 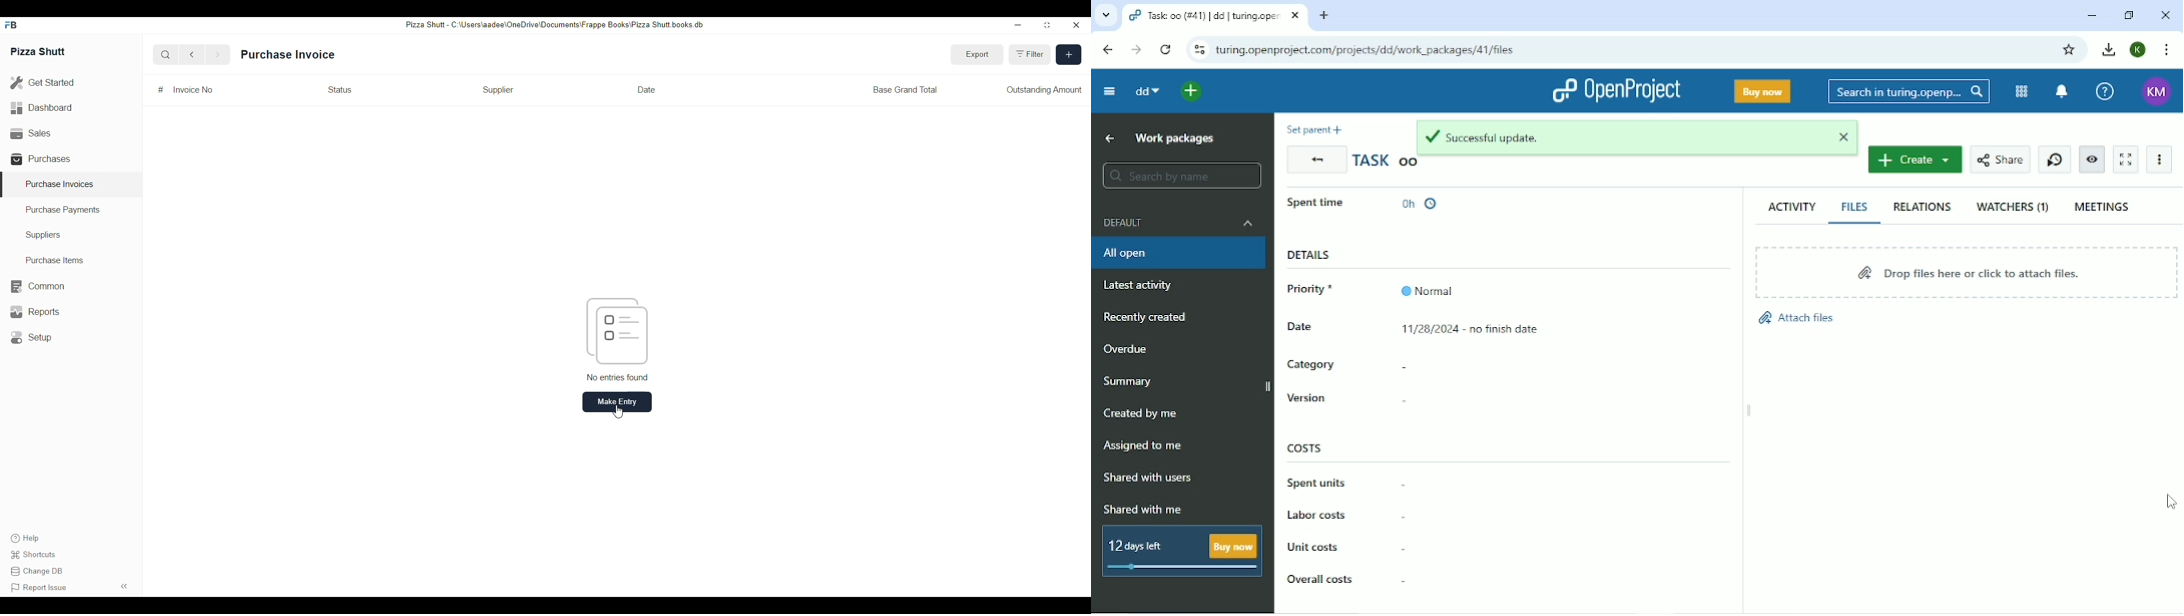 What do you see at coordinates (36, 555) in the screenshot?
I see `Shortcuts` at bounding box center [36, 555].